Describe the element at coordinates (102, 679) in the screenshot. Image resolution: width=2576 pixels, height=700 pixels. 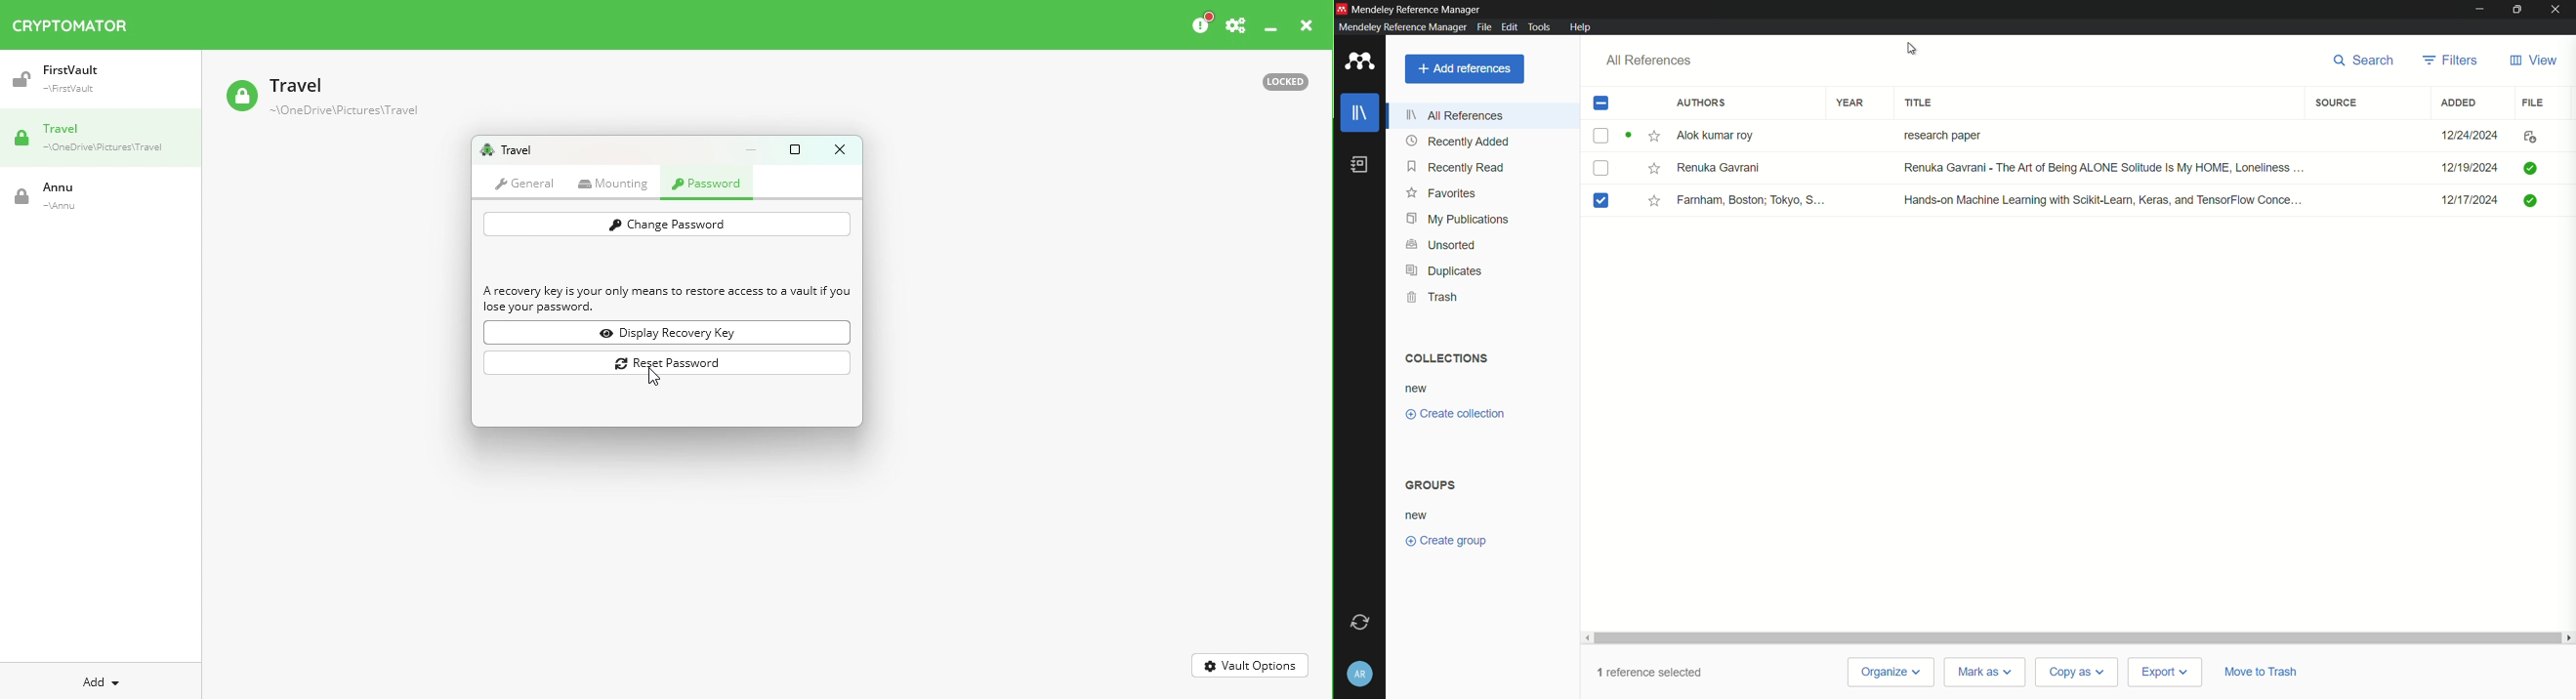
I see `Add new vault` at that location.